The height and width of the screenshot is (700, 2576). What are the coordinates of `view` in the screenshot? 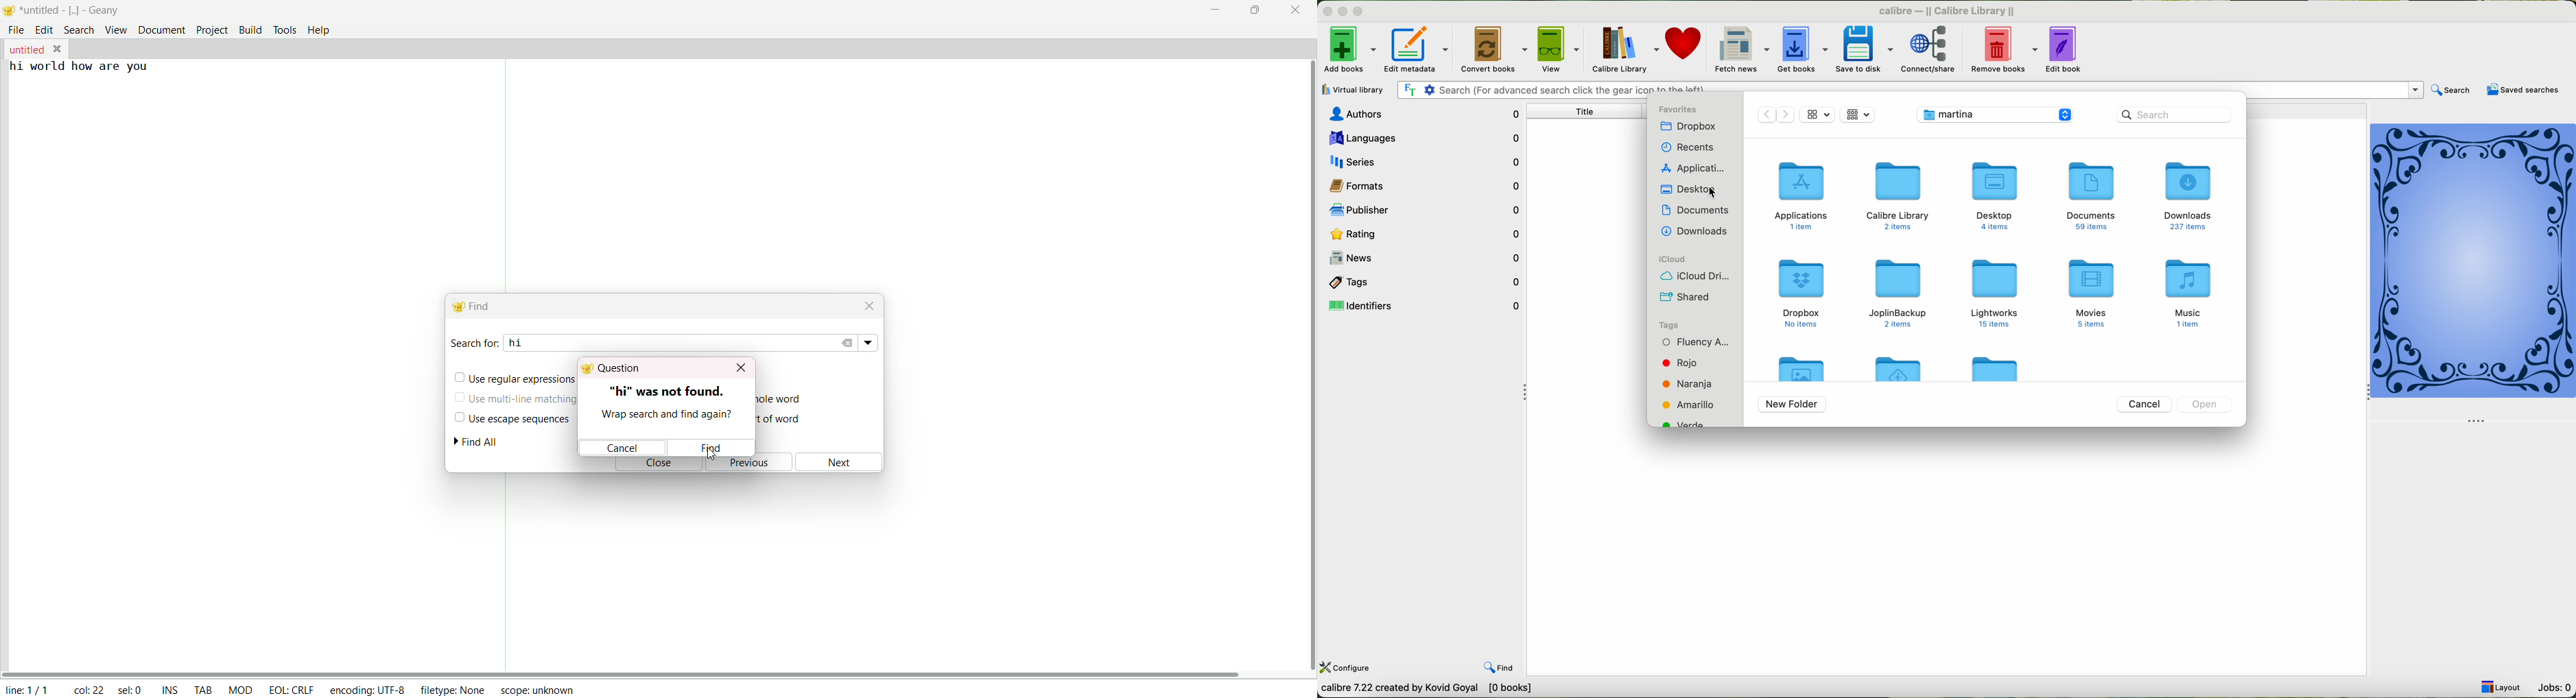 It's located at (1560, 49).